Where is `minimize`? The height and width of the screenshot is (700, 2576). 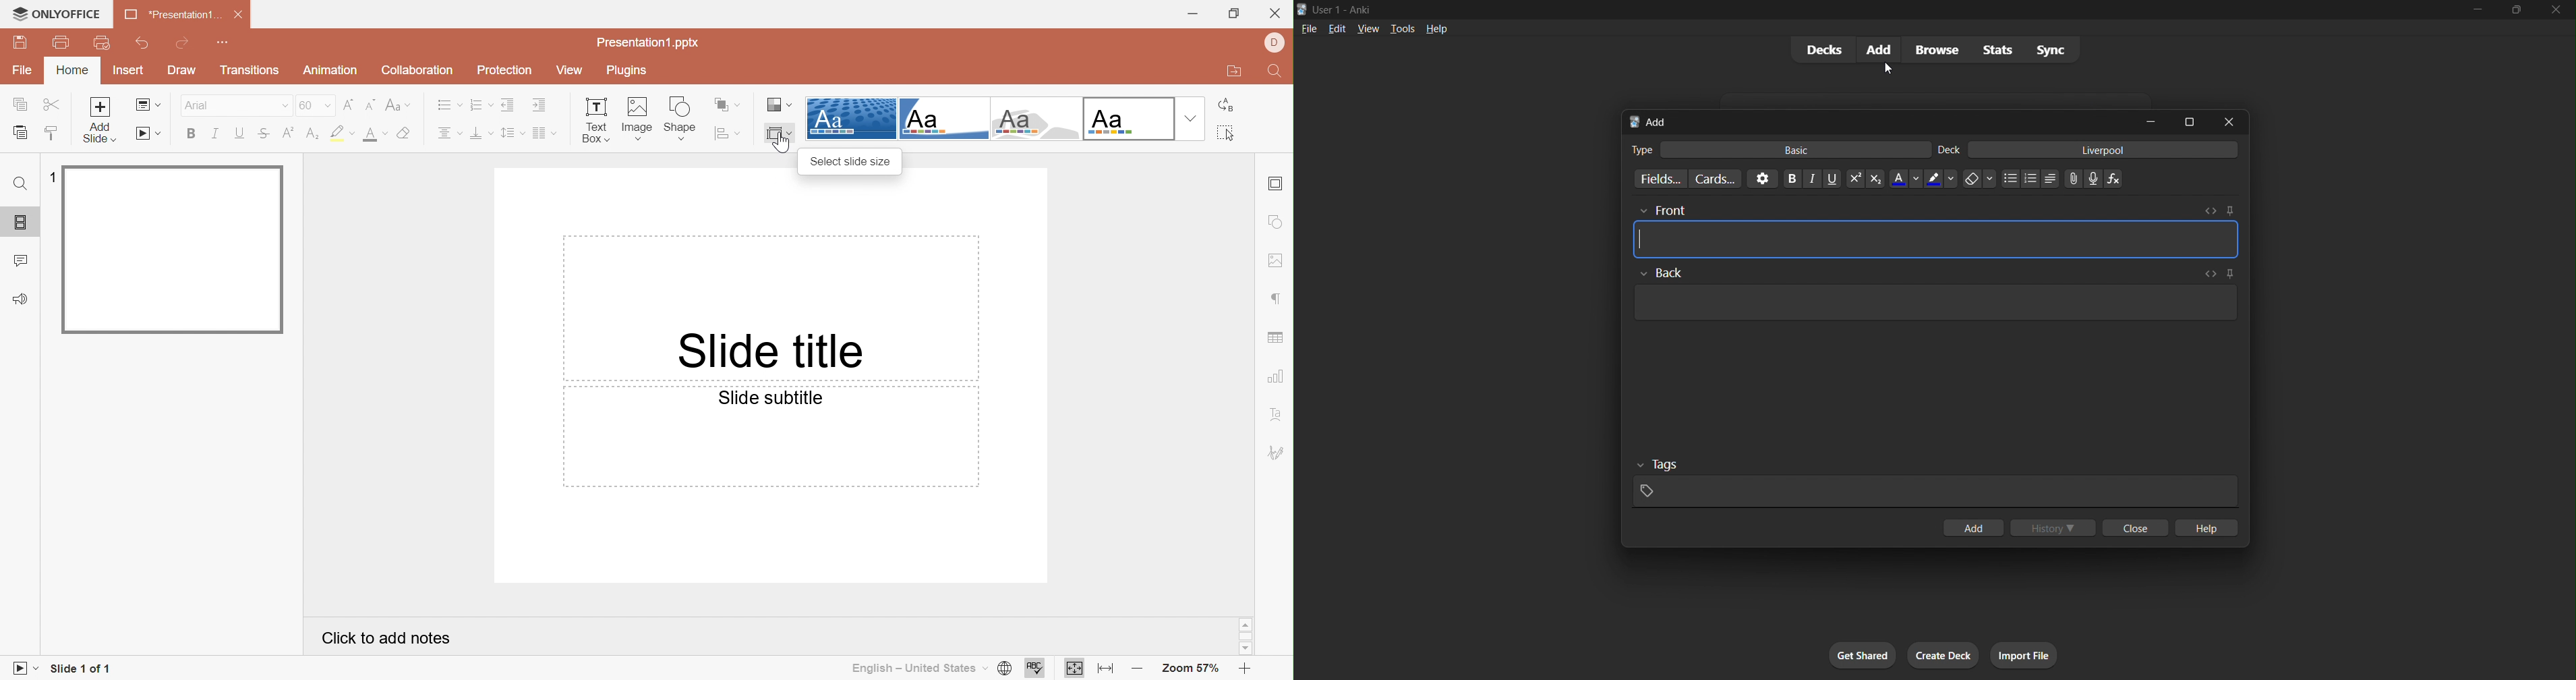
minimize is located at coordinates (2146, 120).